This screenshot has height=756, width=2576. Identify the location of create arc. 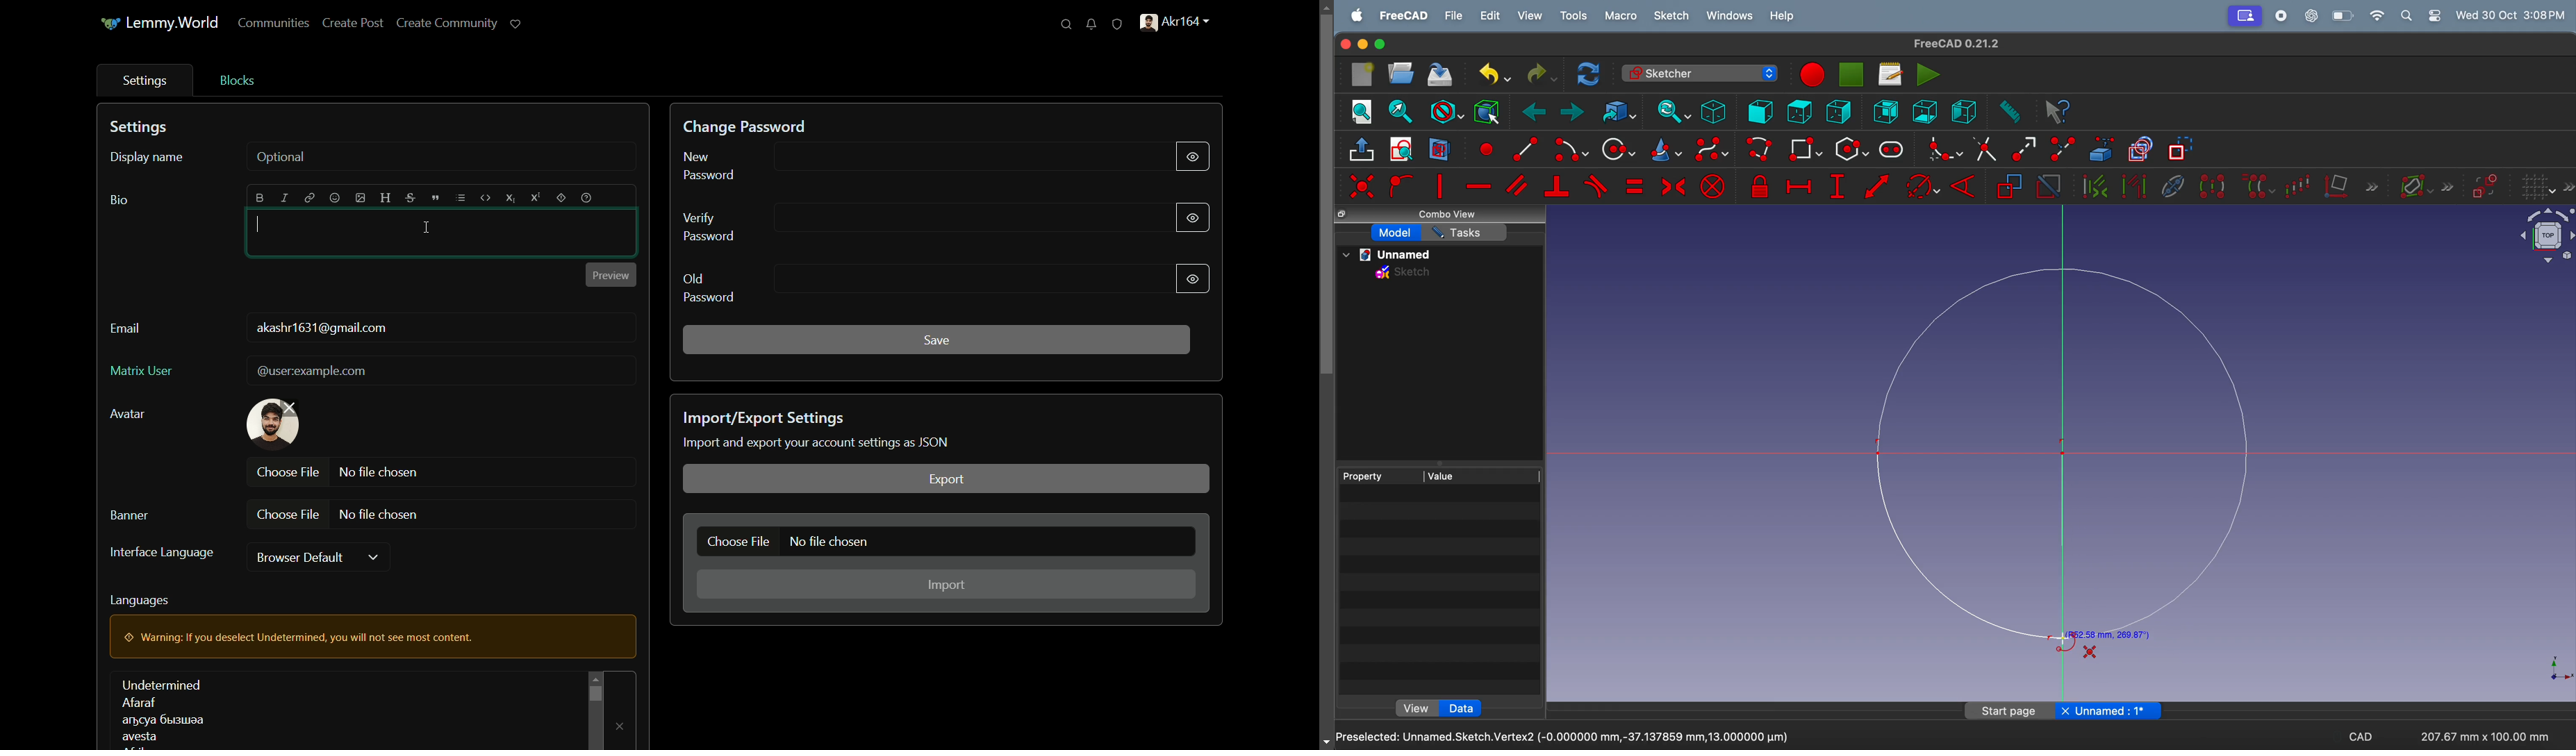
(1569, 150).